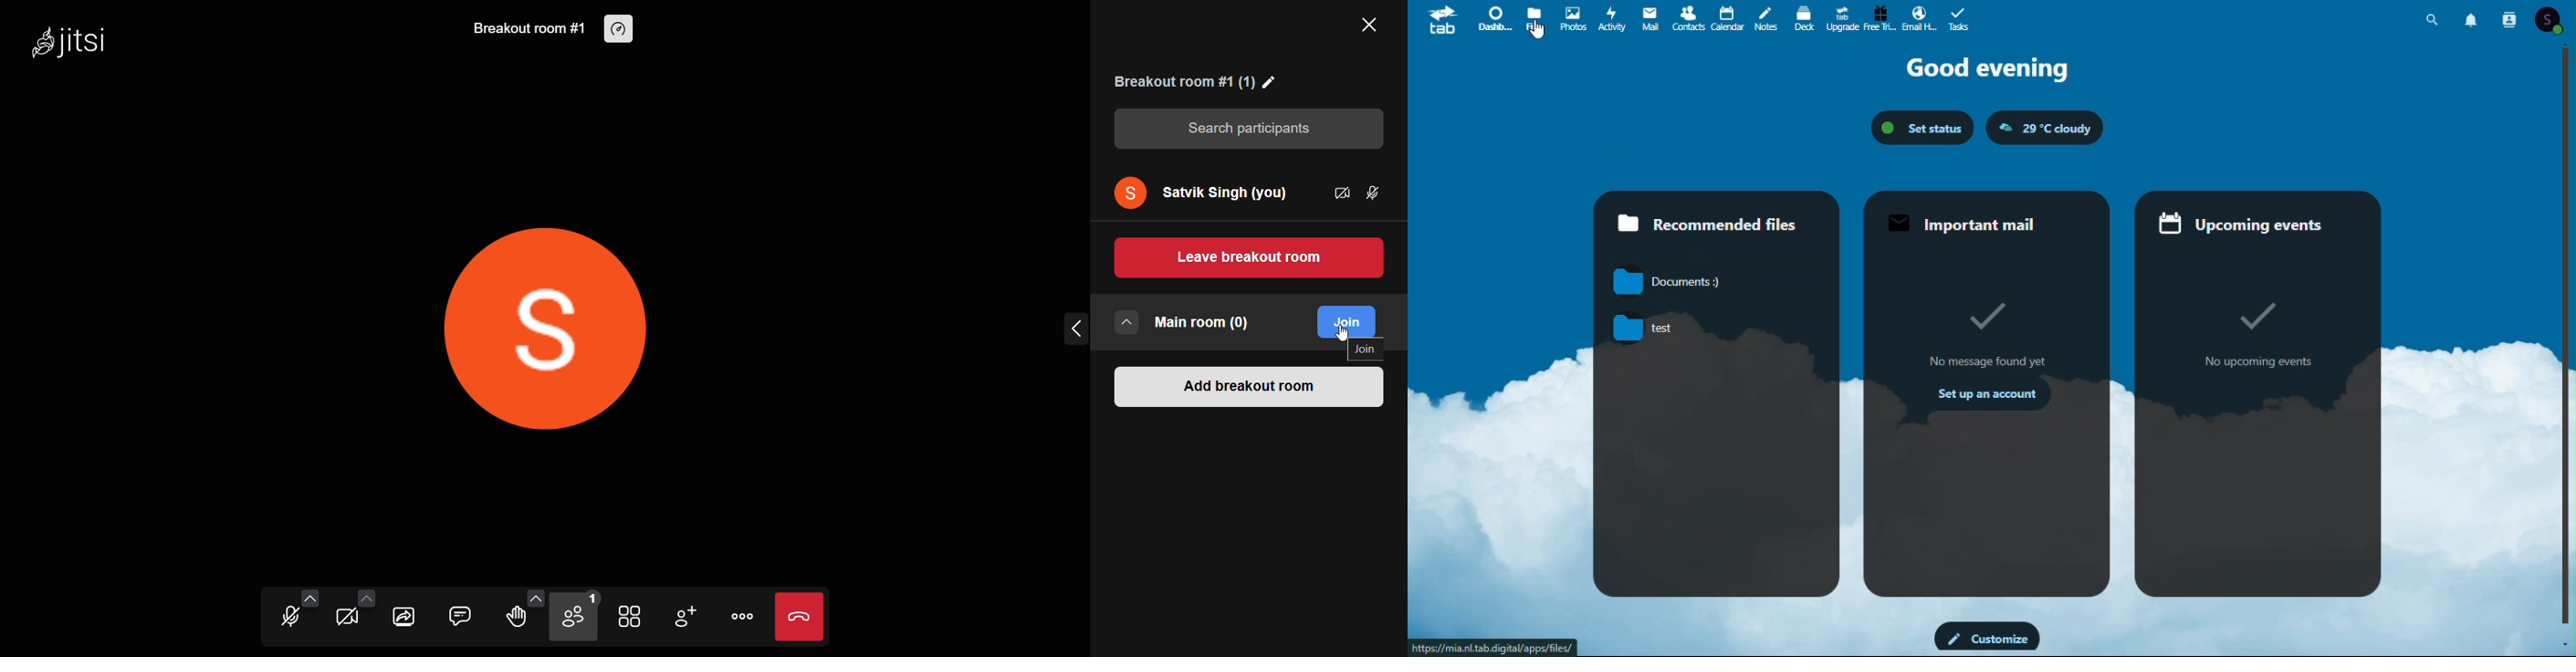 The height and width of the screenshot is (672, 2576). Describe the element at coordinates (1197, 82) in the screenshot. I see `room name "Breakout room 1"` at that location.